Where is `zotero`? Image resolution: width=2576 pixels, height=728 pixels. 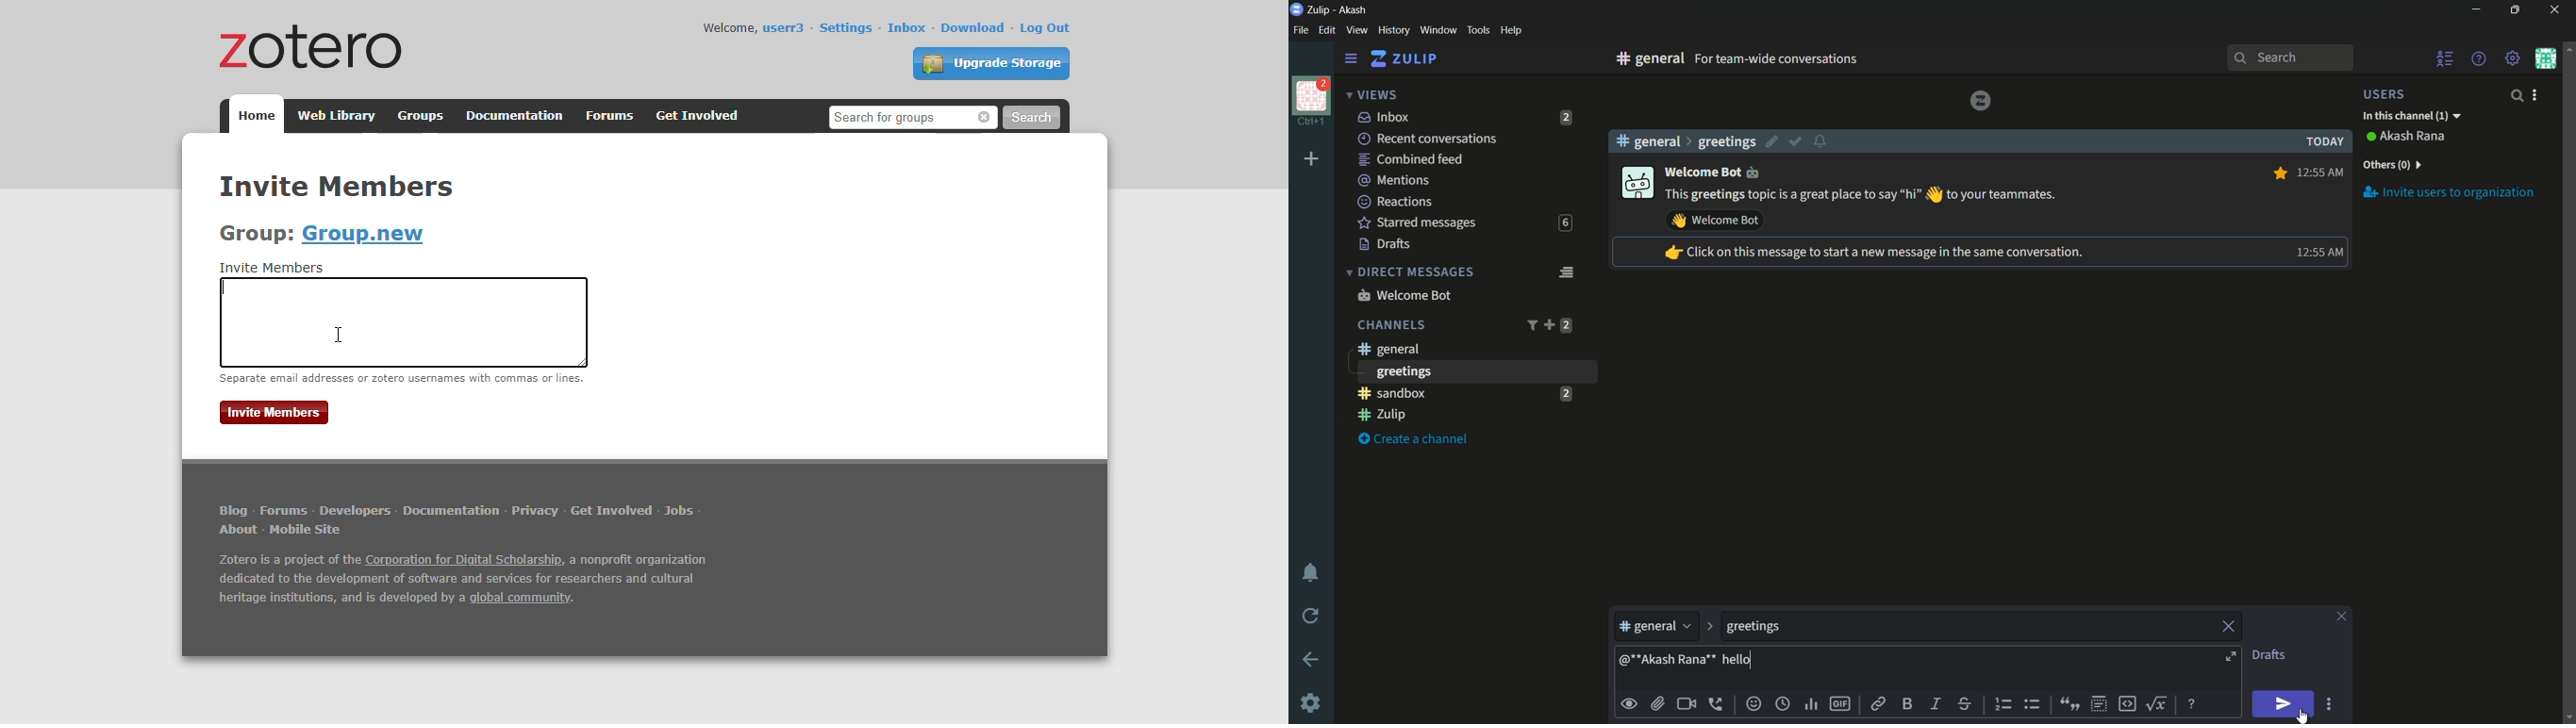 zotero is located at coordinates (305, 45).